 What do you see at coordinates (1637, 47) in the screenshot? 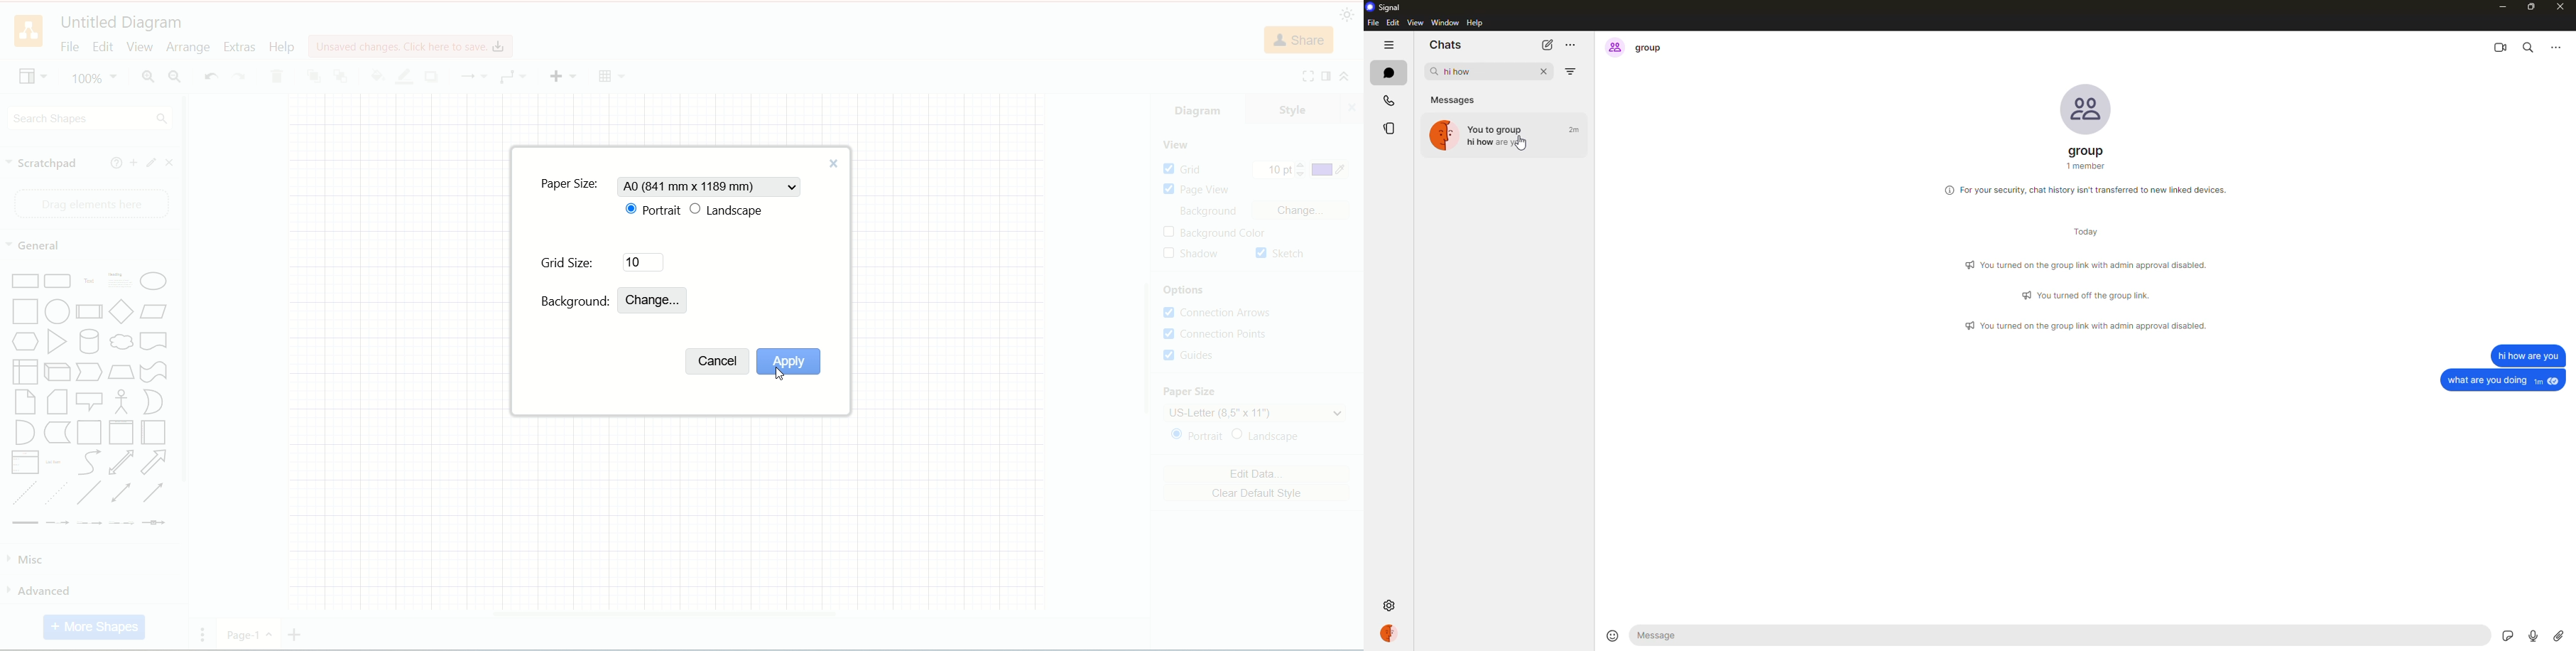
I see `group` at bounding box center [1637, 47].